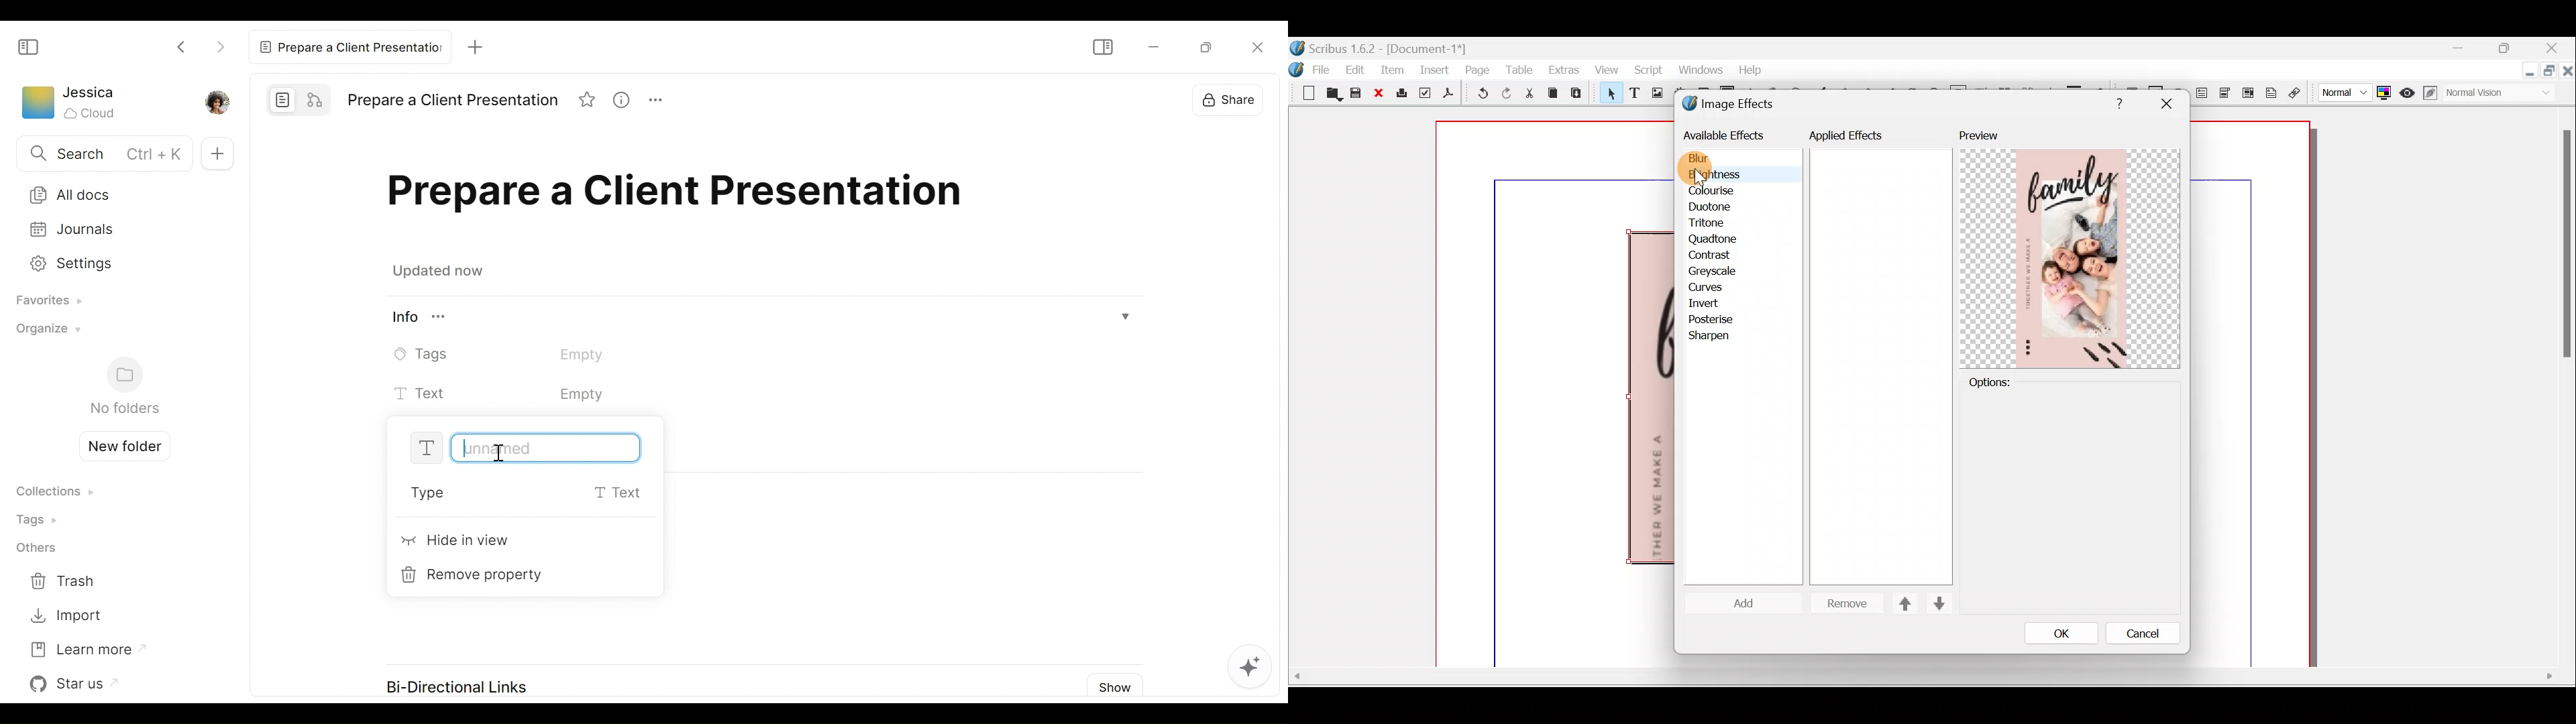 The height and width of the screenshot is (728, 2576). Describe the element at coordinates (1553, 93) in the screenshot. I see `Copy` at that location.